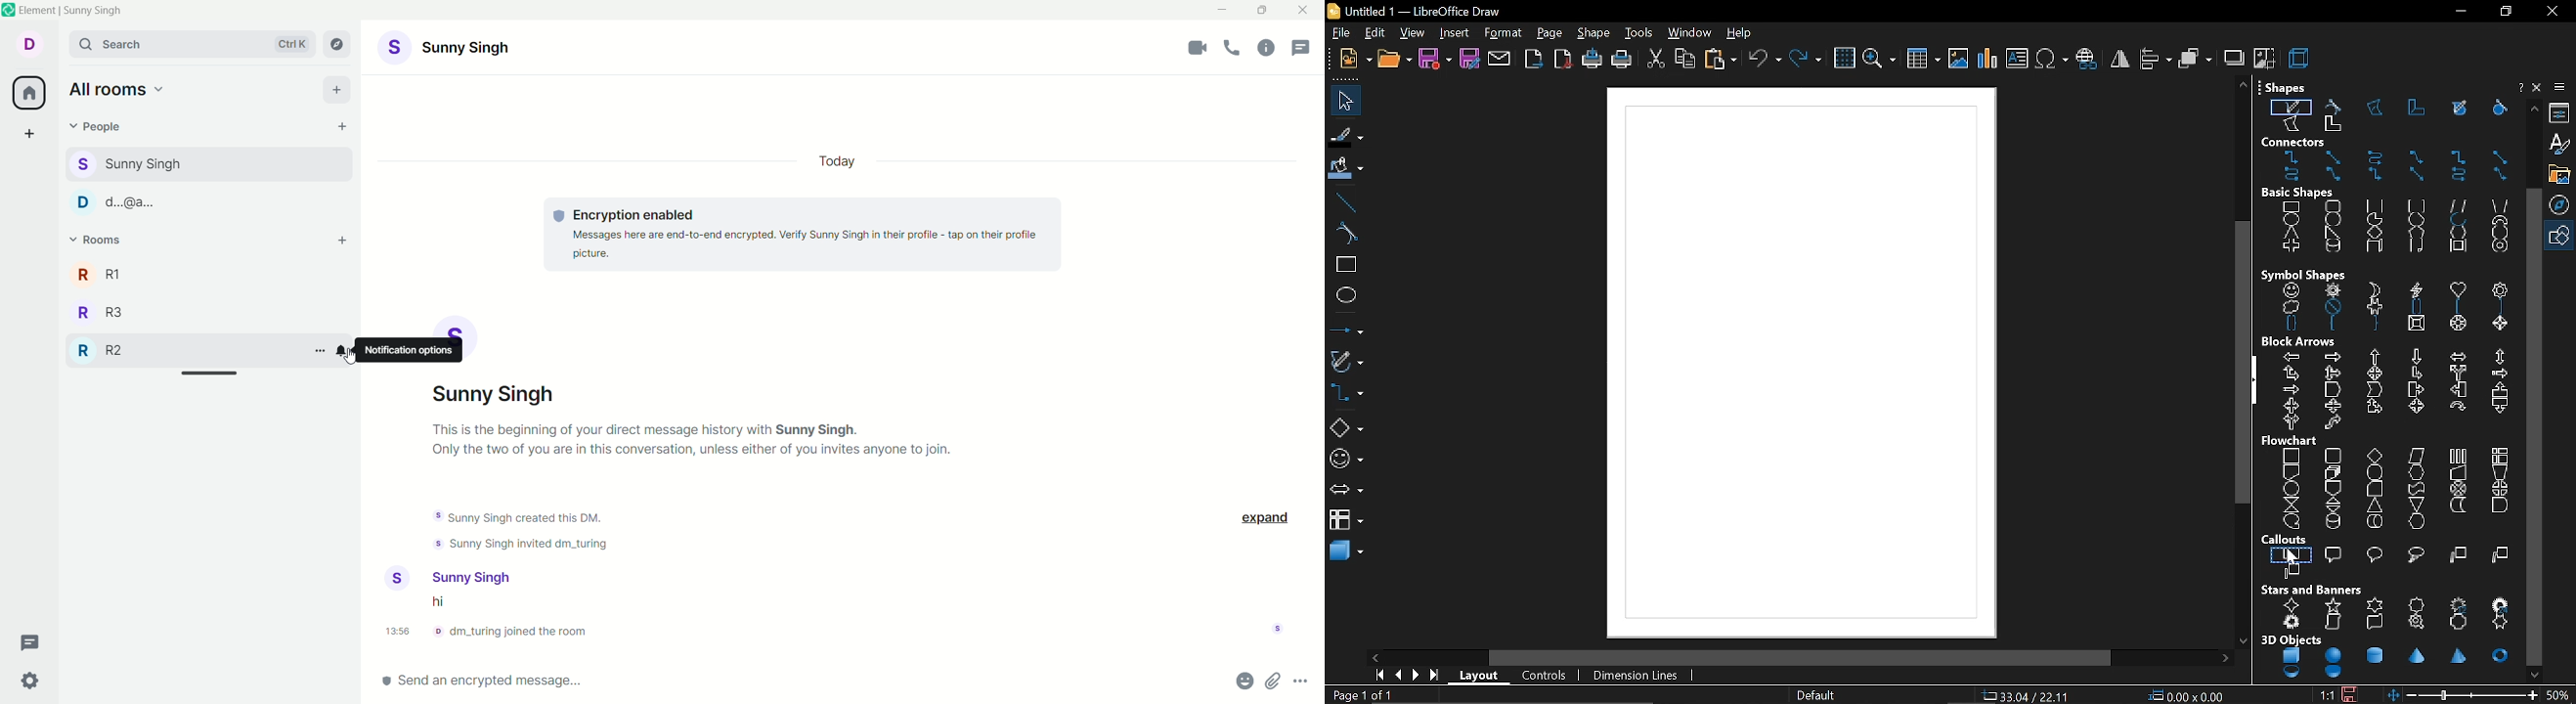 This screenshot has width=2576, height=728. I want to click on s, so click(138, 164).